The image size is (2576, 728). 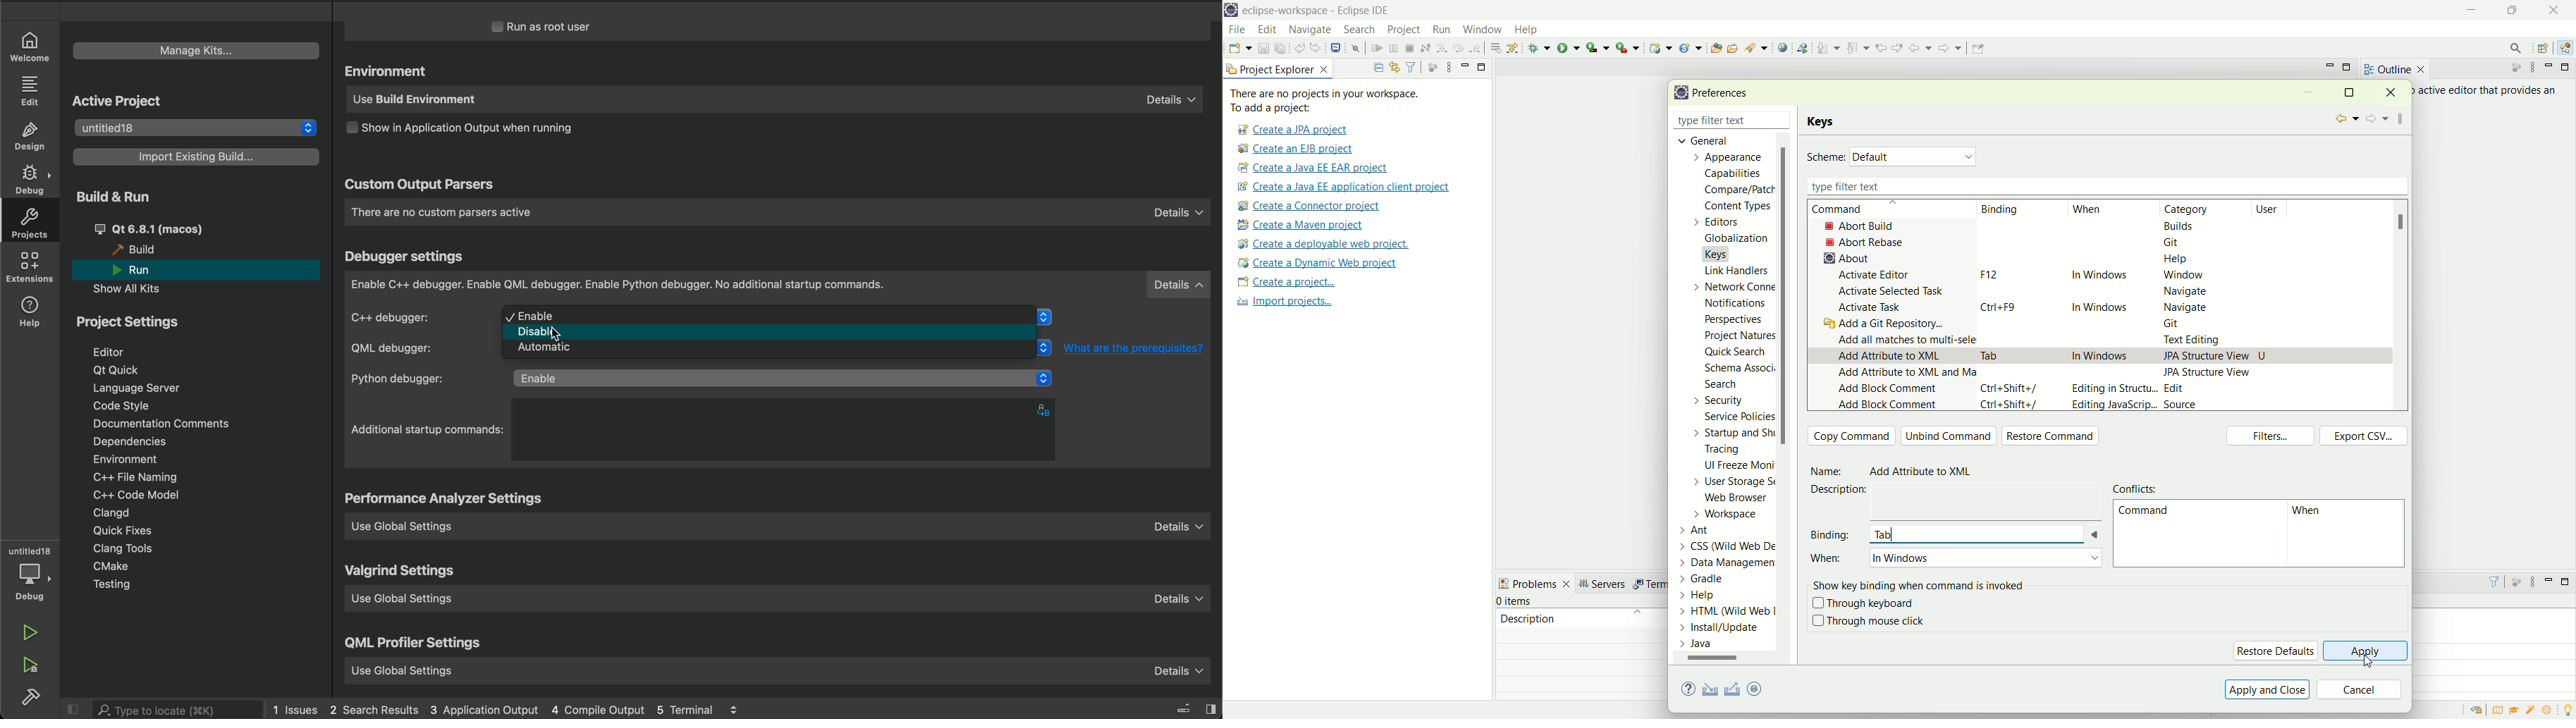 What do you see at coordinates (1394, 49) in the screenshot?
I see `suspend` at bounding box center [1394, 49].